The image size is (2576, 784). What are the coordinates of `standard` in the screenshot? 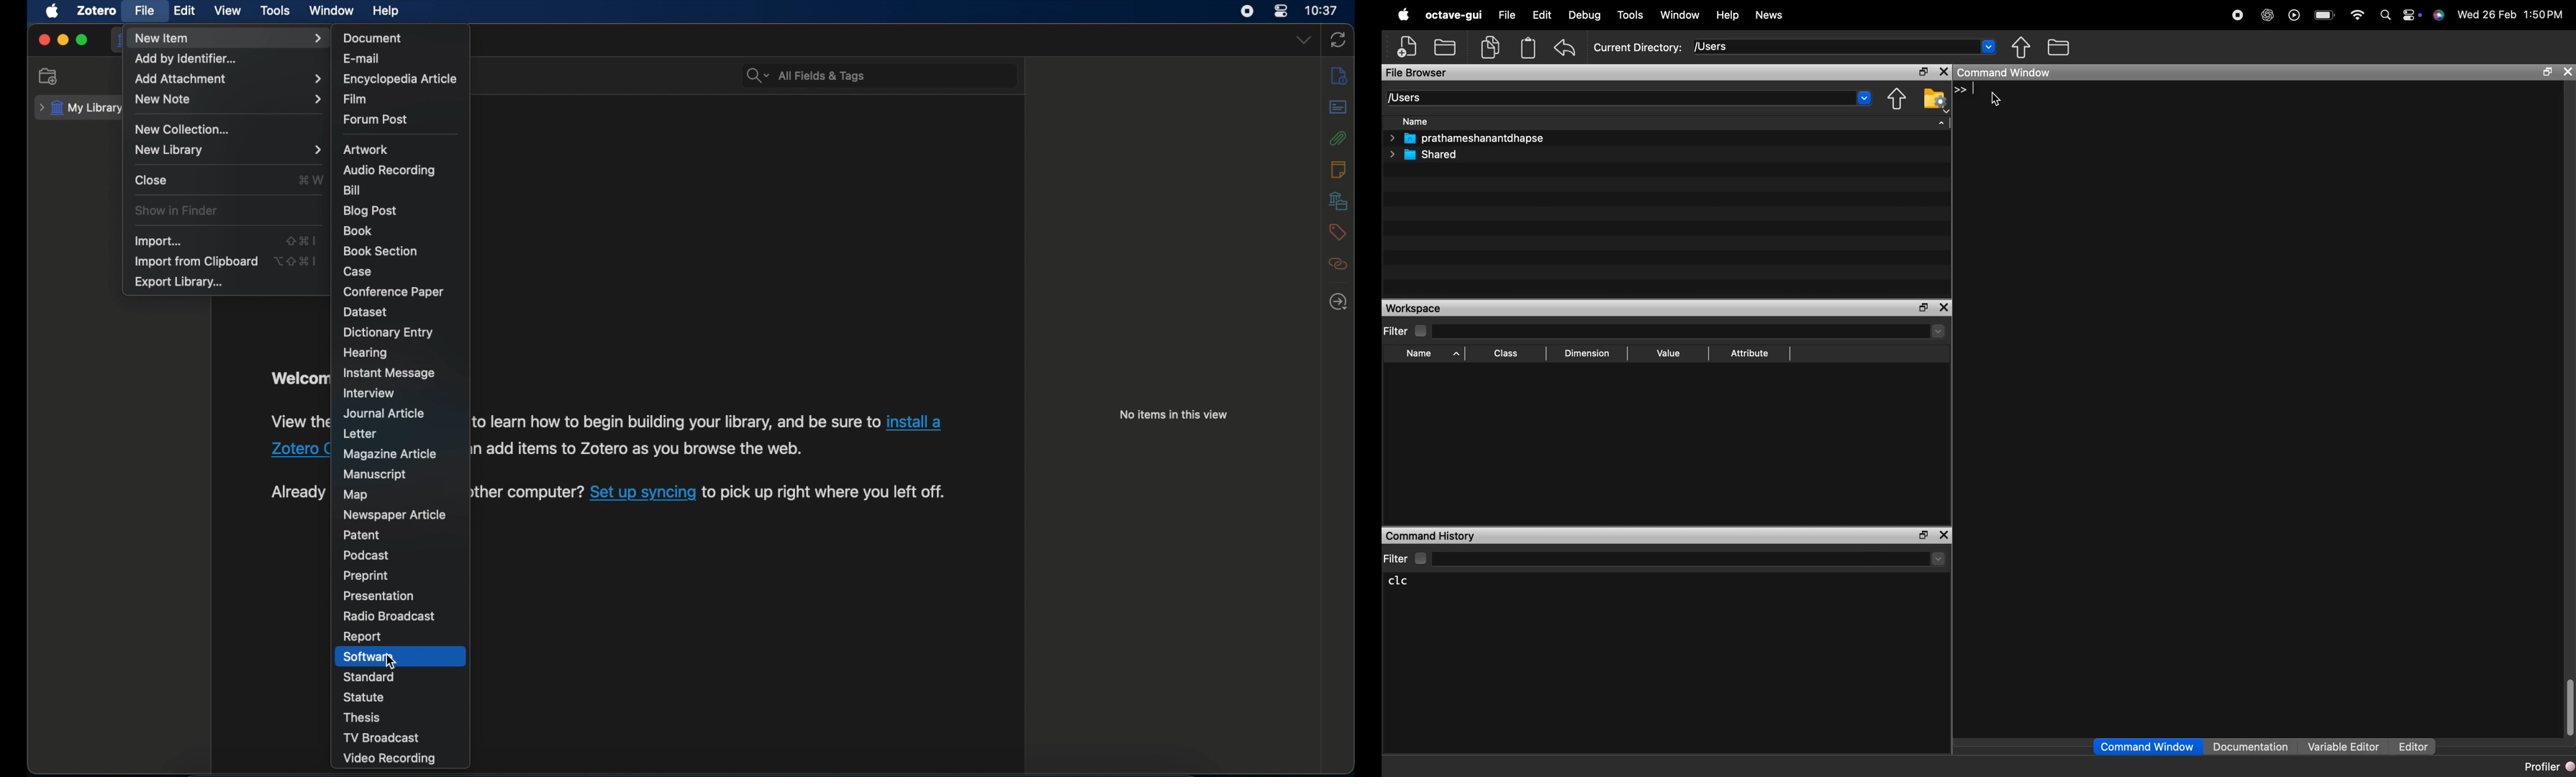 It's located at (372, 677).